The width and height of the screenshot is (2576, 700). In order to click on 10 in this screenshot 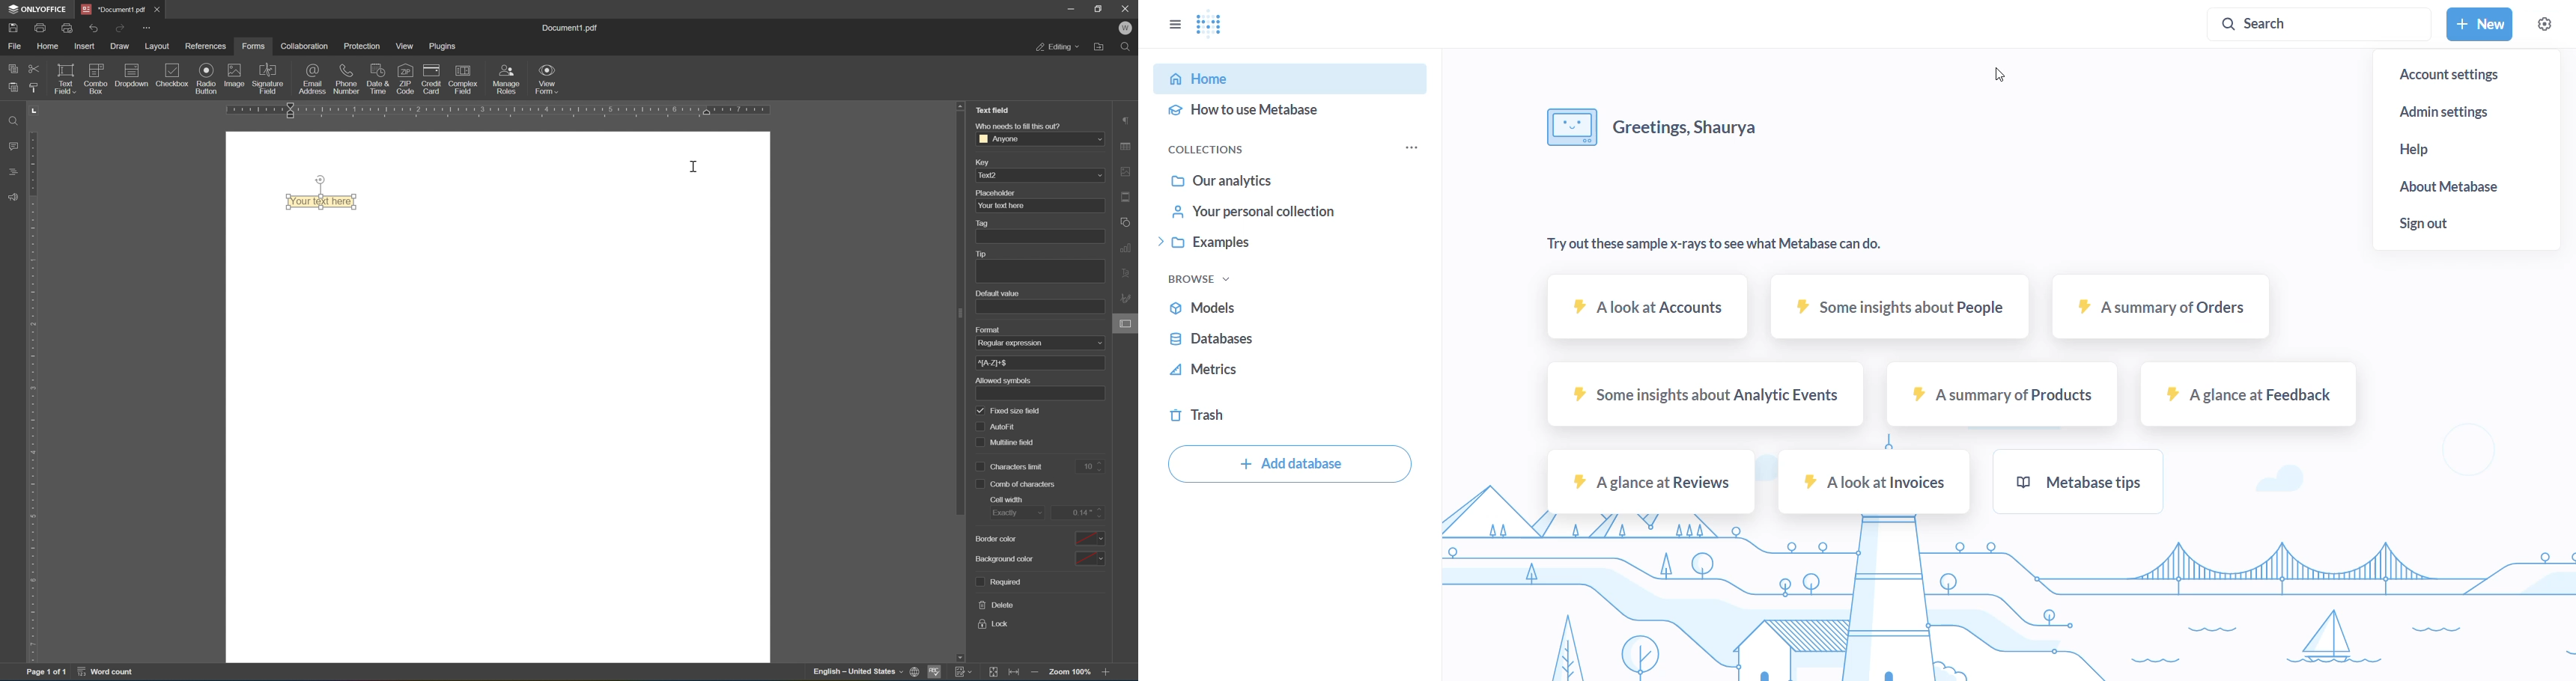, I will do `click(1091, 467)`.